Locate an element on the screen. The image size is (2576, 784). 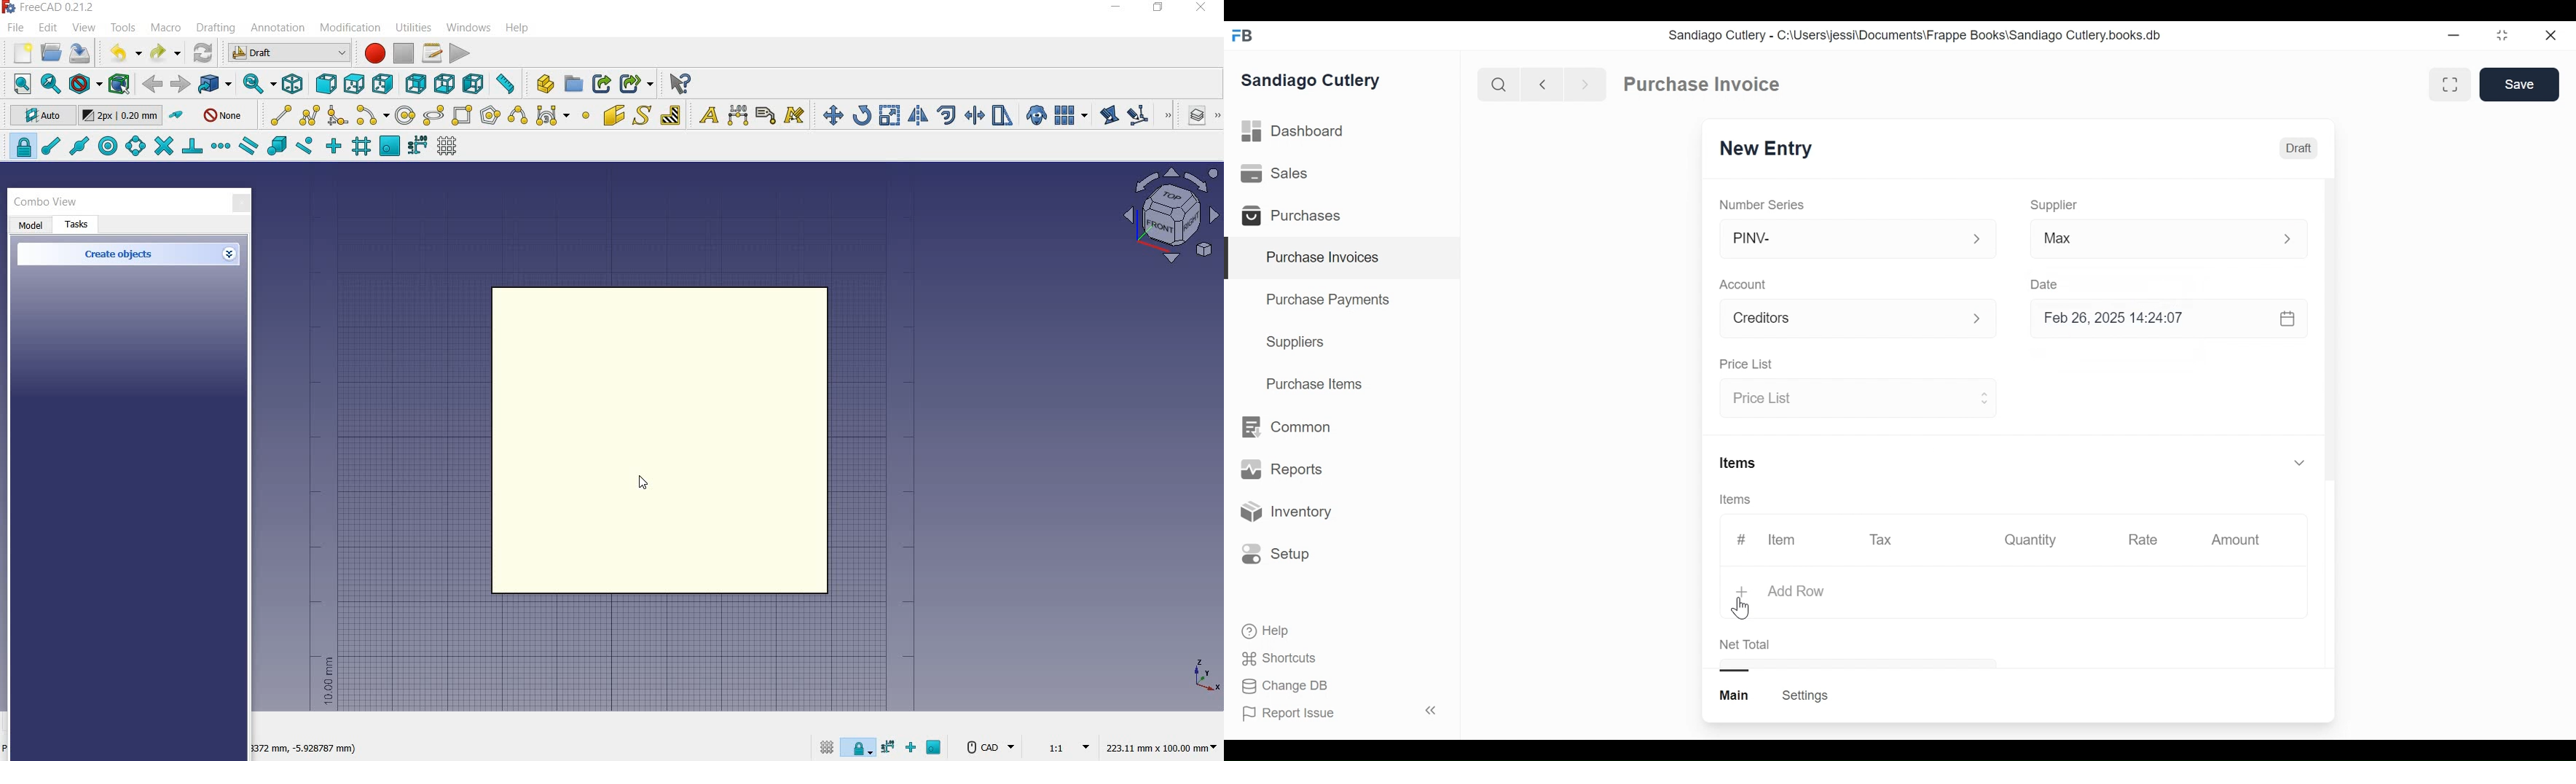
Add Row is located at coordinates (1796, 590).